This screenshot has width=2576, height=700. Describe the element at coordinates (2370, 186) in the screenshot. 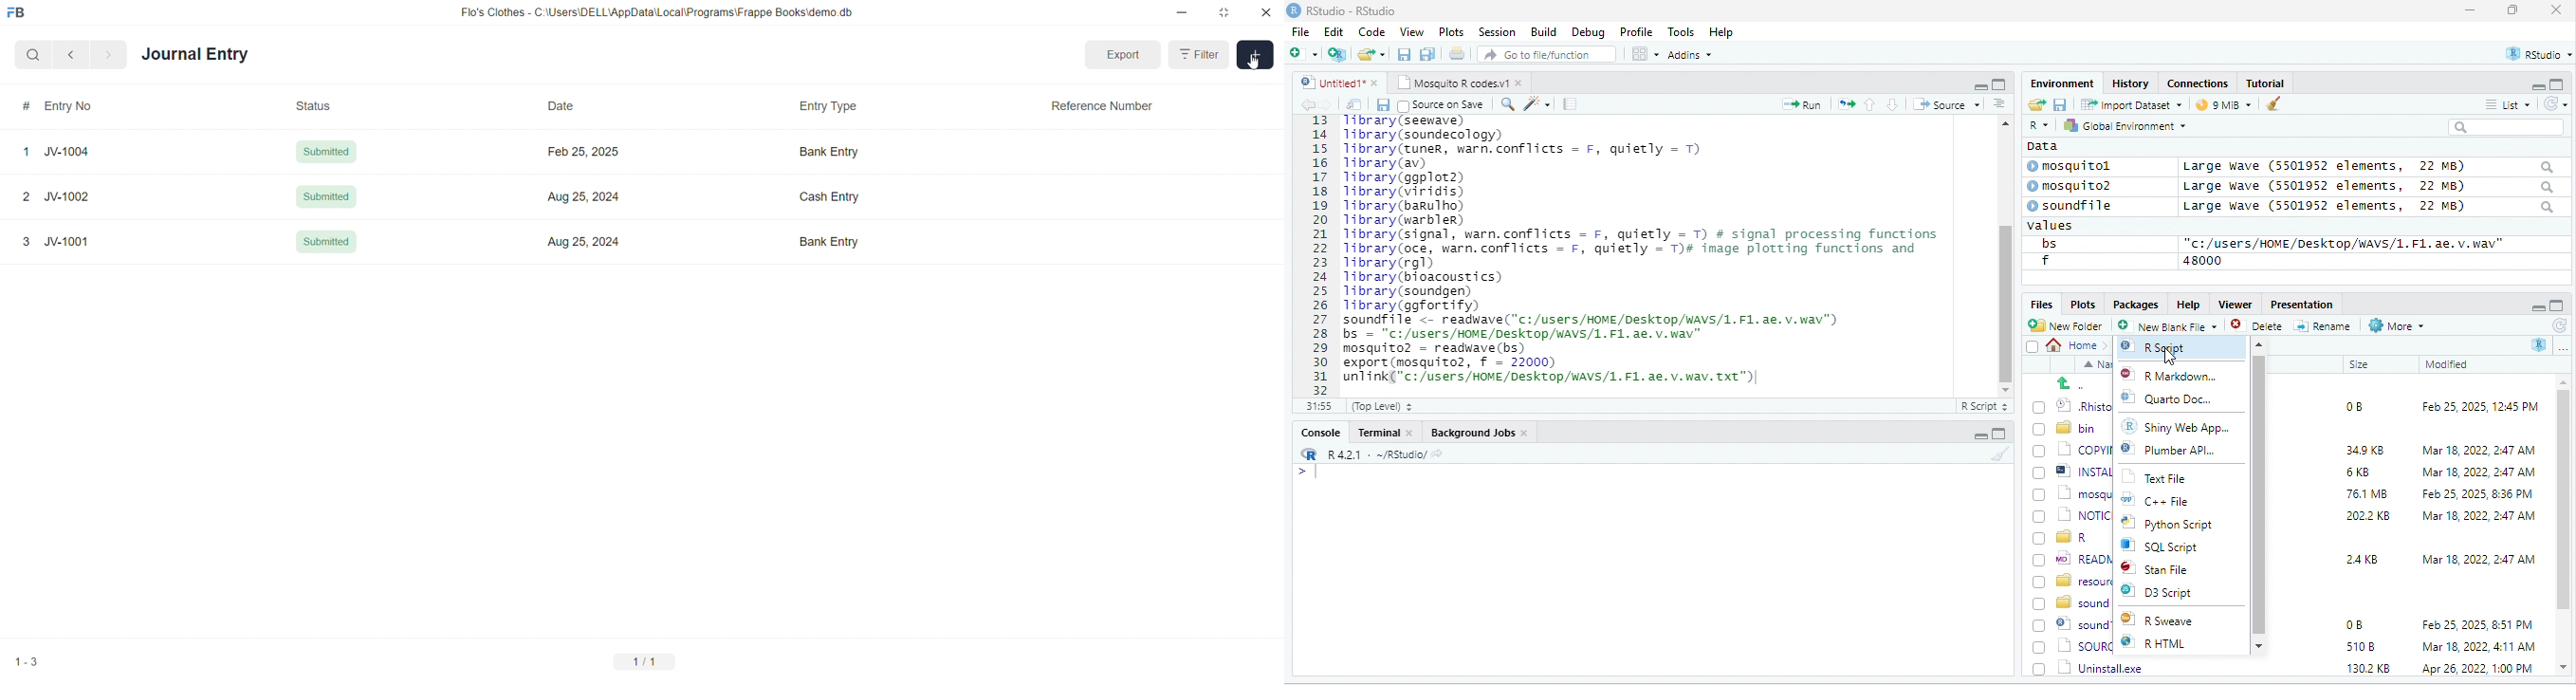

I see `Large wave (550139372 elements, JZ MB)` at that location.